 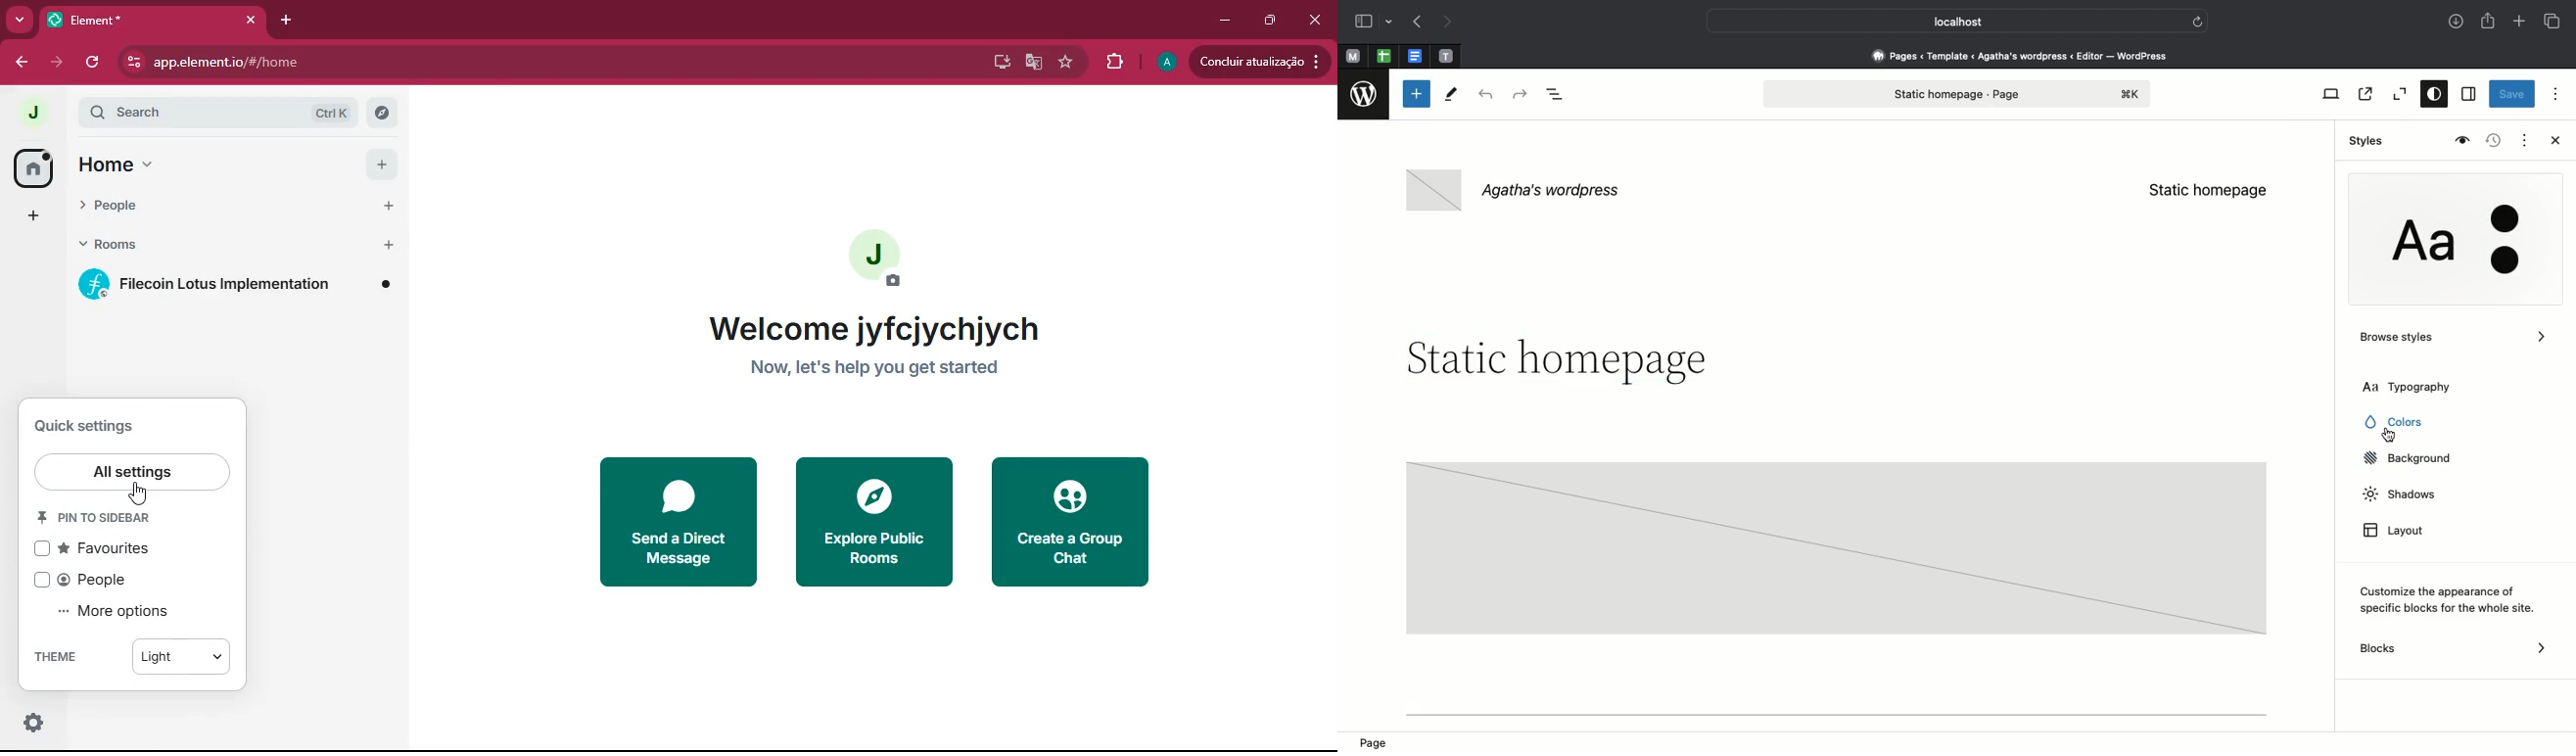 What do you see at coordinates (180, 656) in the screenshot?
I see `light` at bounding box center [180, 656].